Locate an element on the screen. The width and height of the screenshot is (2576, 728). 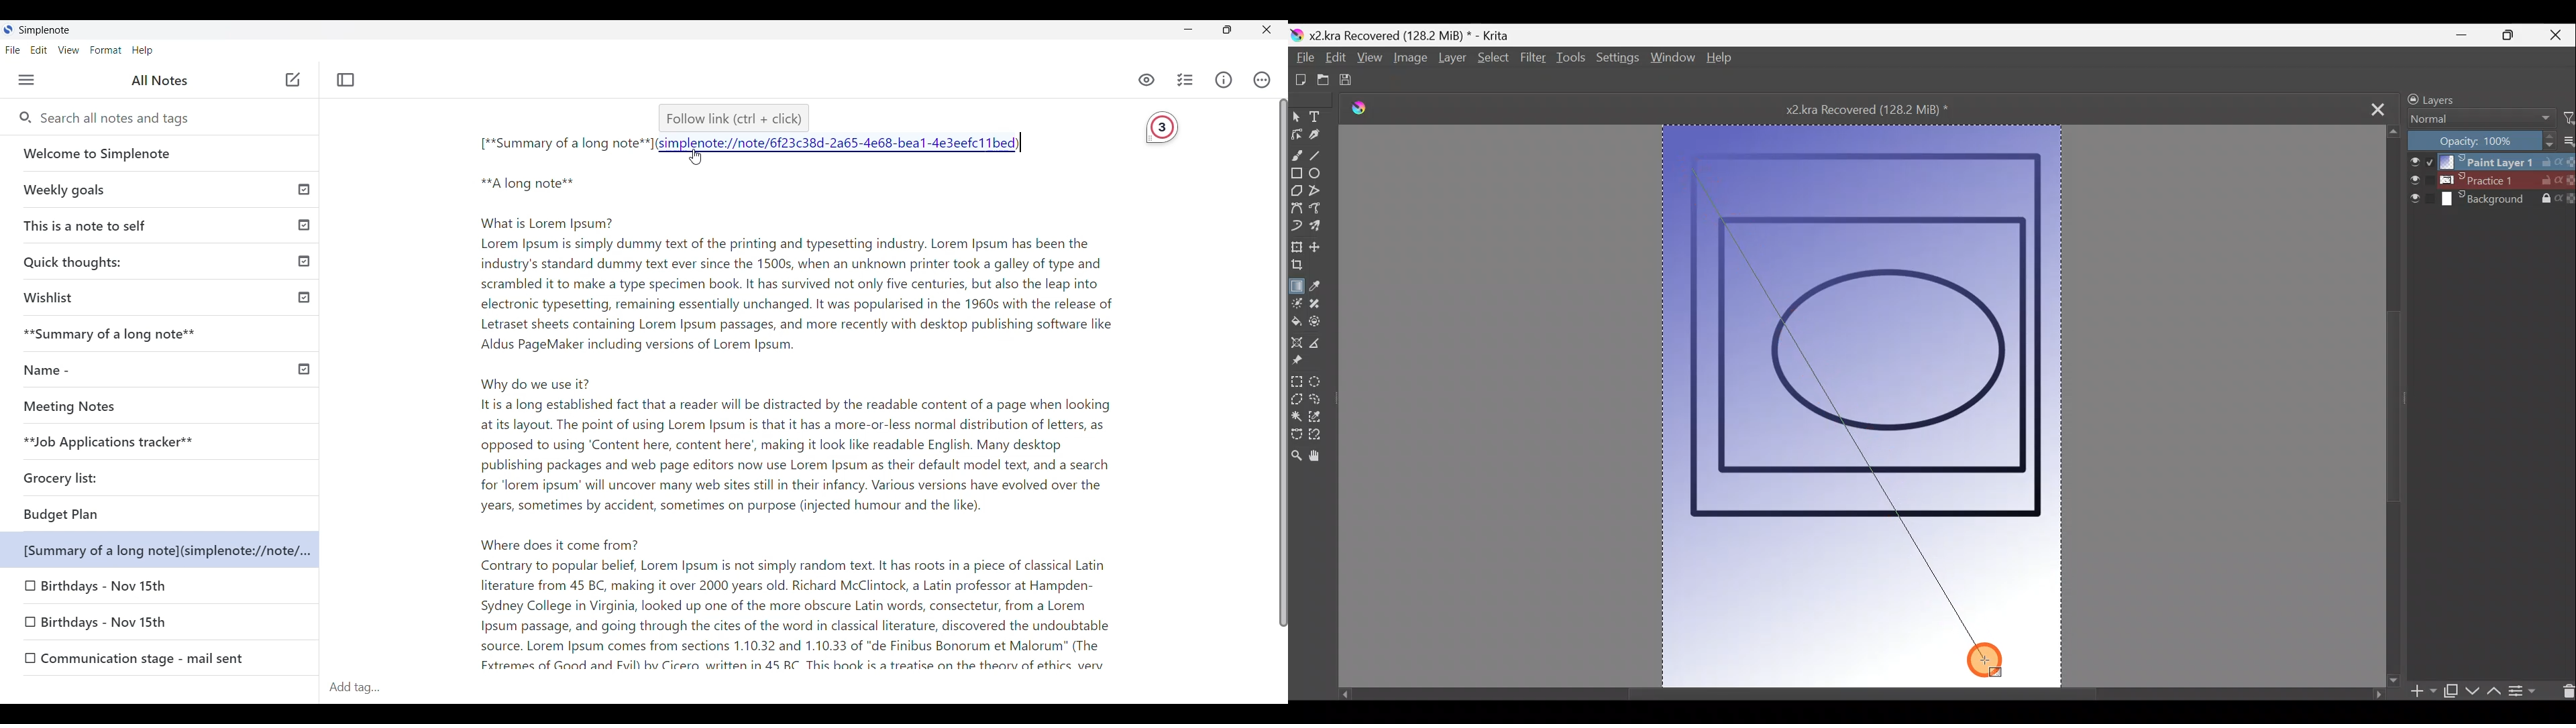
Minimise is located at coordinates (2468, 35).